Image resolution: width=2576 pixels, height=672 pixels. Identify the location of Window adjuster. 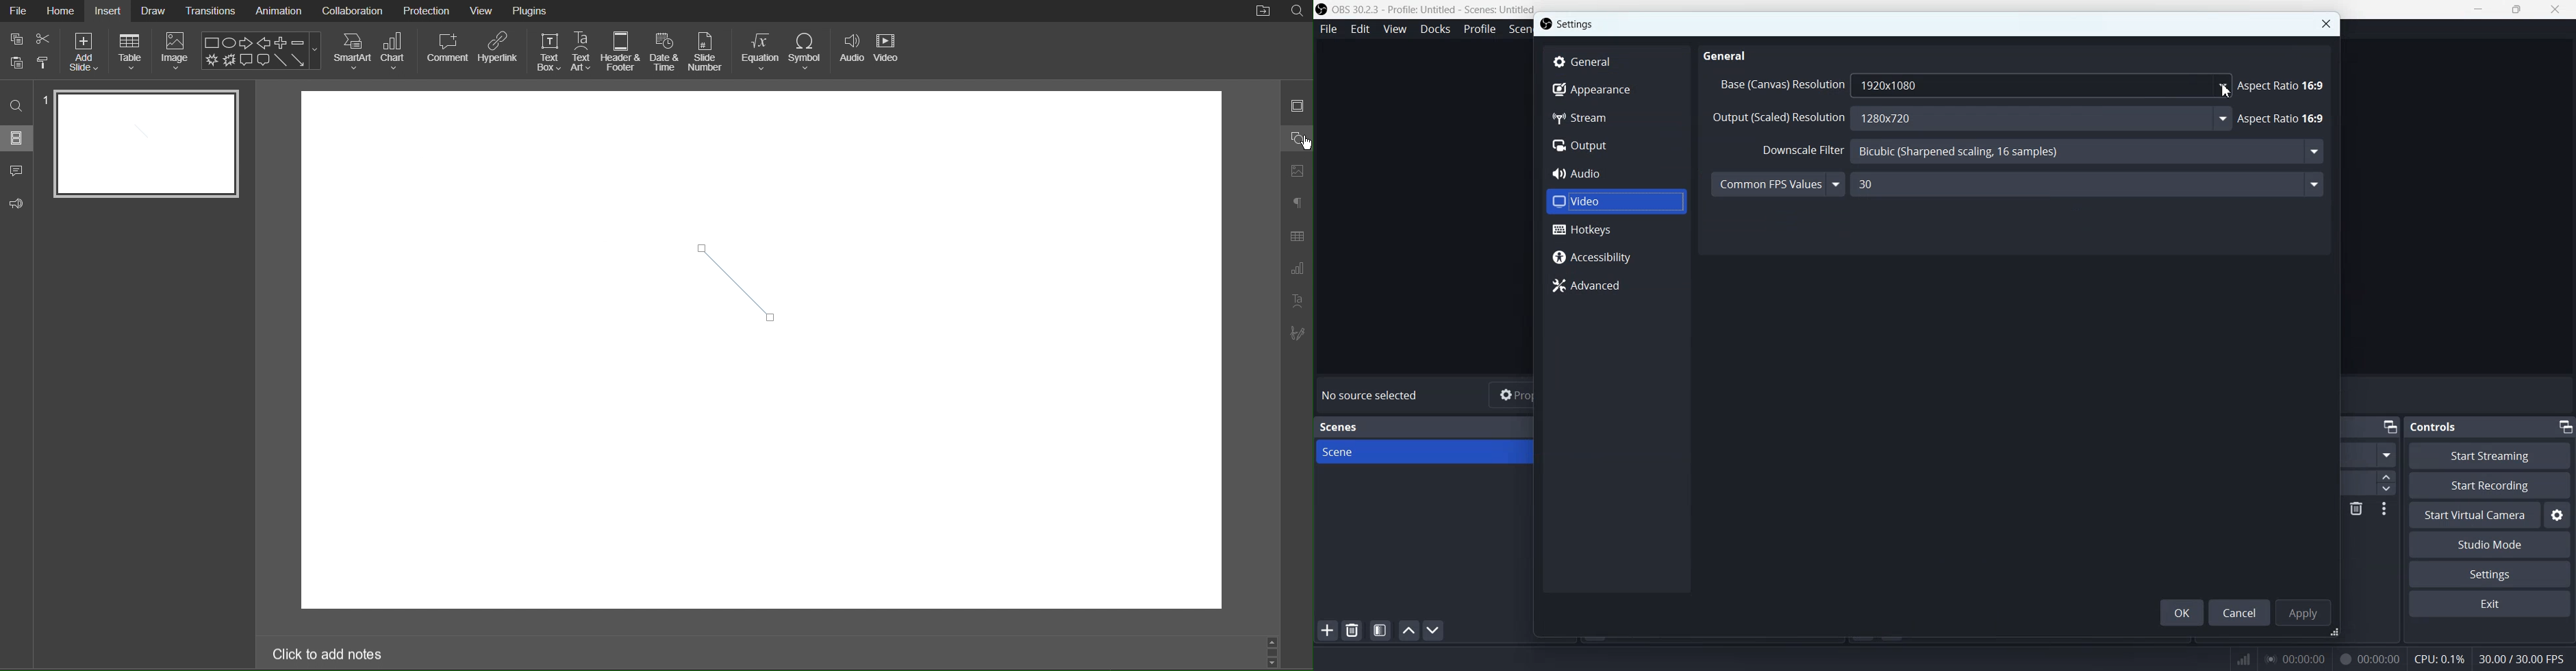
(2338, 633).